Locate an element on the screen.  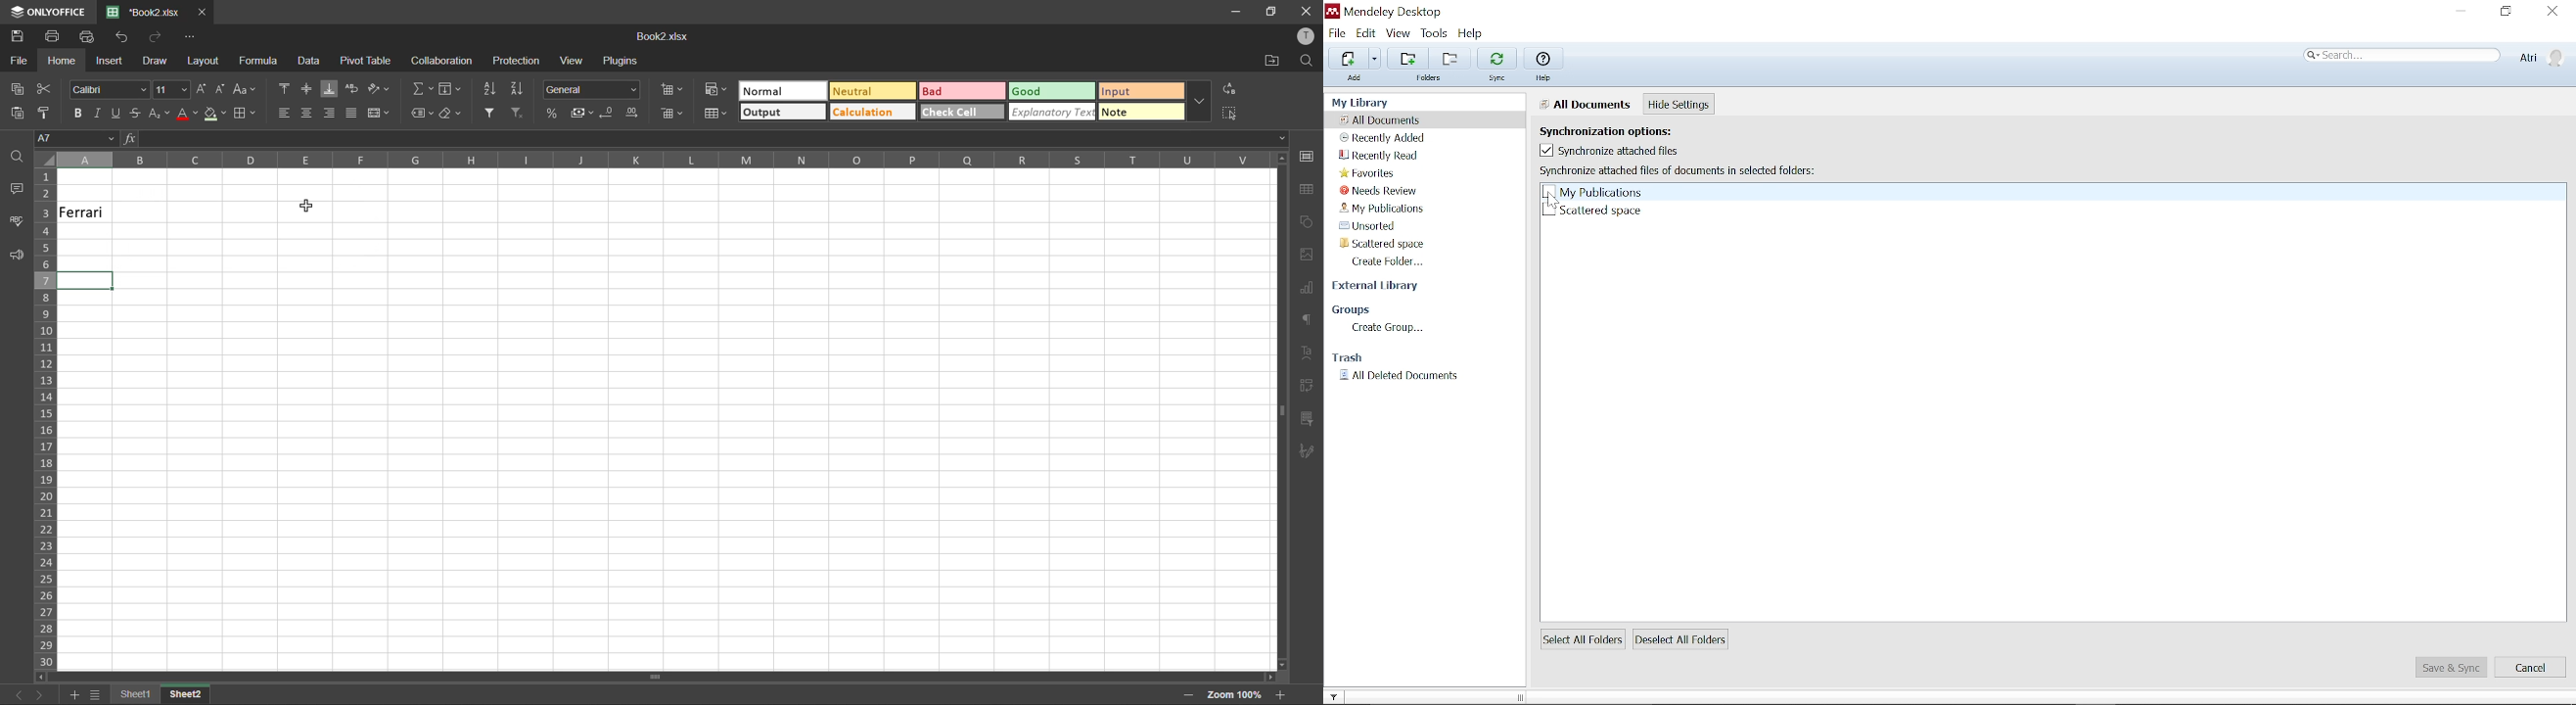
Cancel is located at coordinates (2532, 668).